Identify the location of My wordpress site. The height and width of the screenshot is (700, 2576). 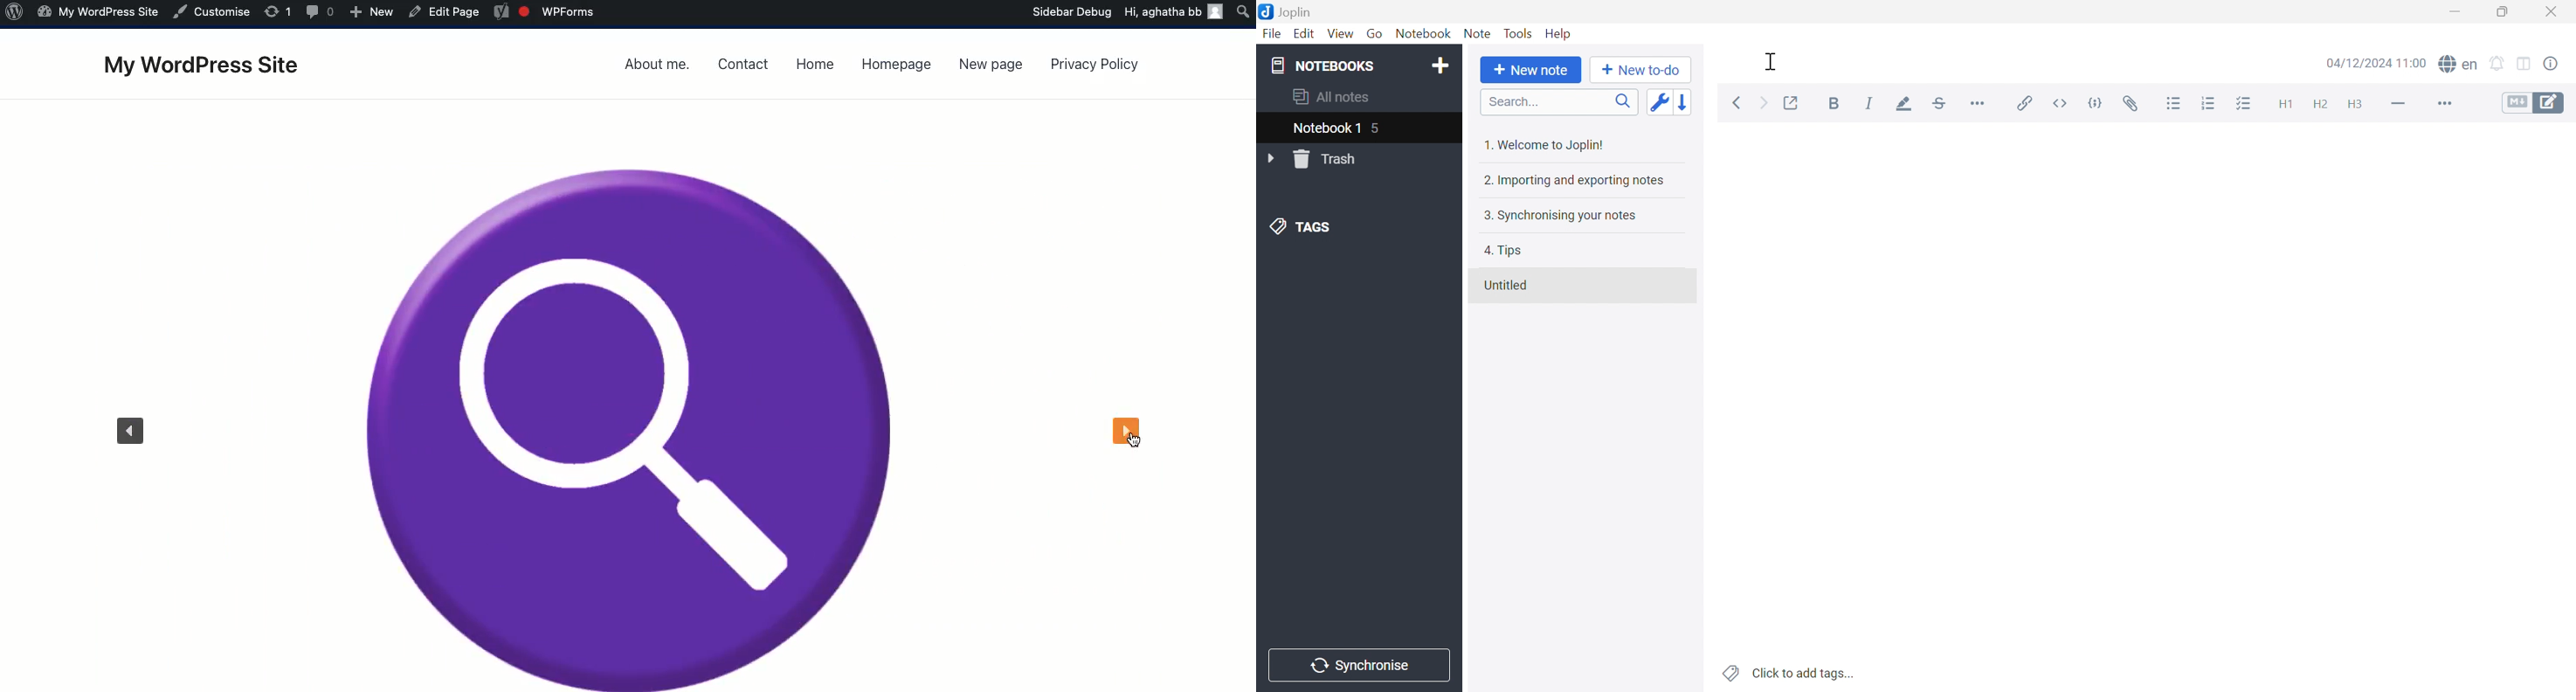
(210, 67).